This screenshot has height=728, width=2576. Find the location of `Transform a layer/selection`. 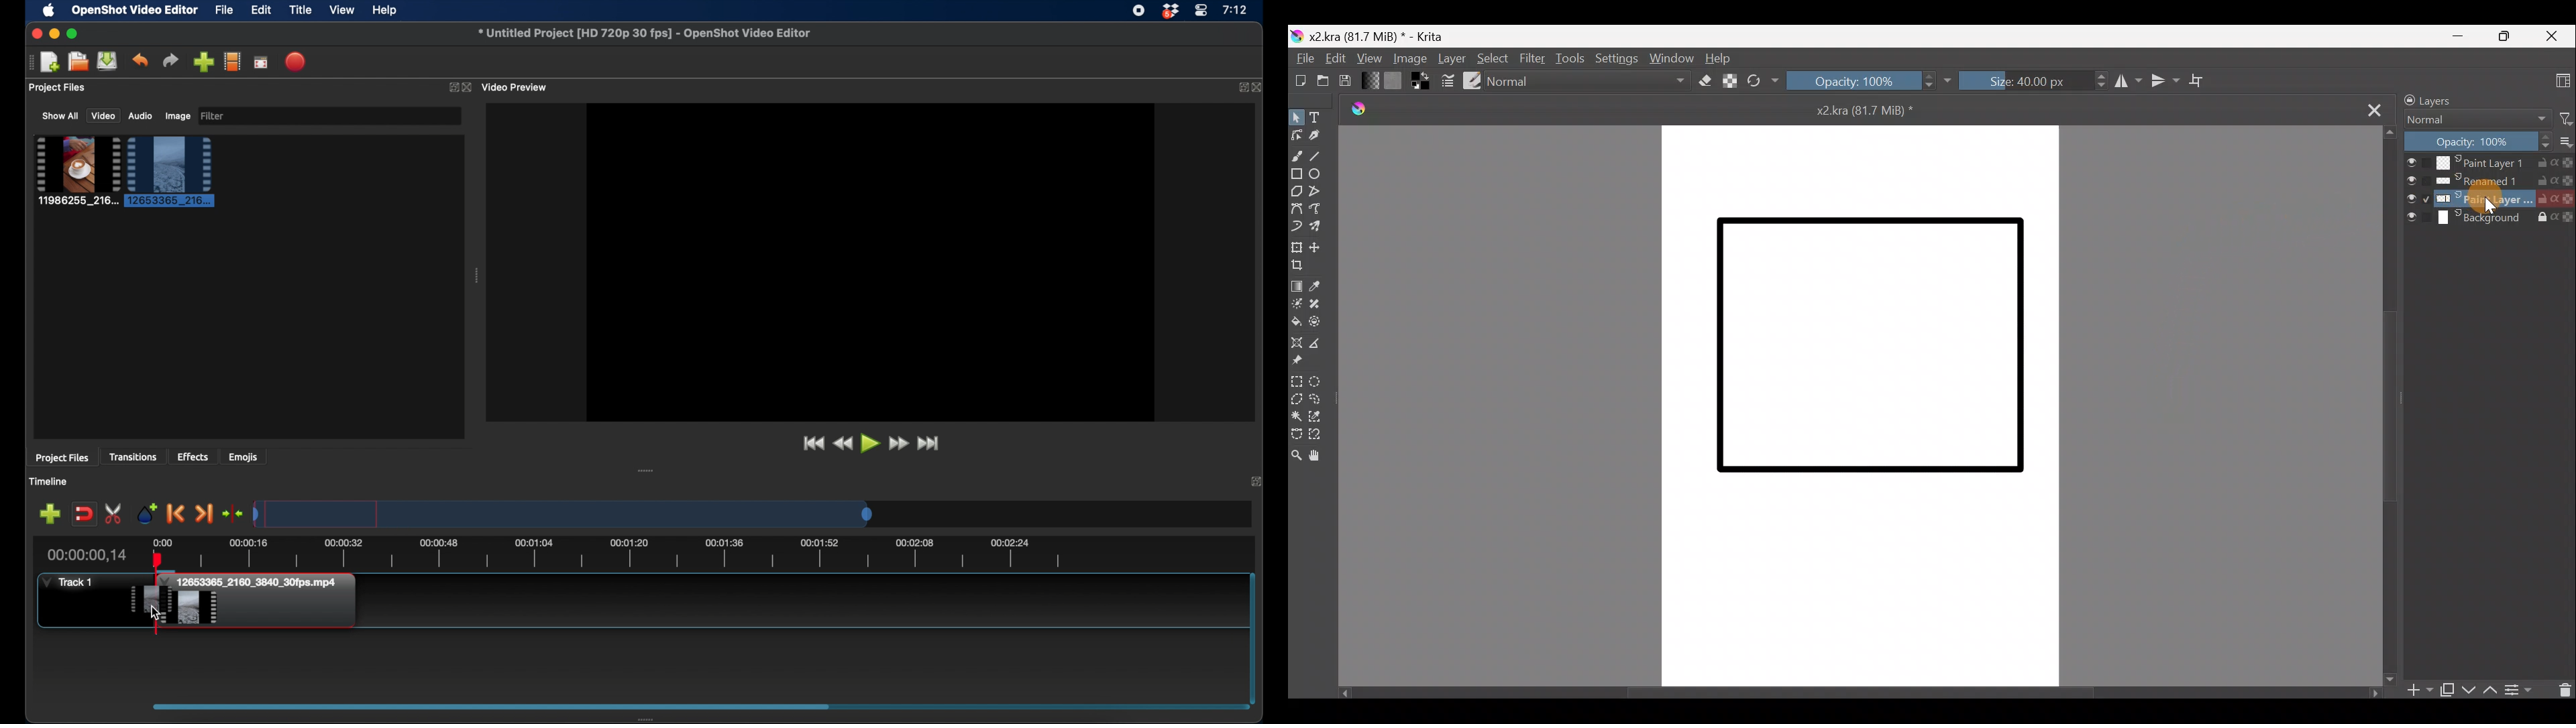

Transform a layer/selection is located at coordinates (1297, 243).